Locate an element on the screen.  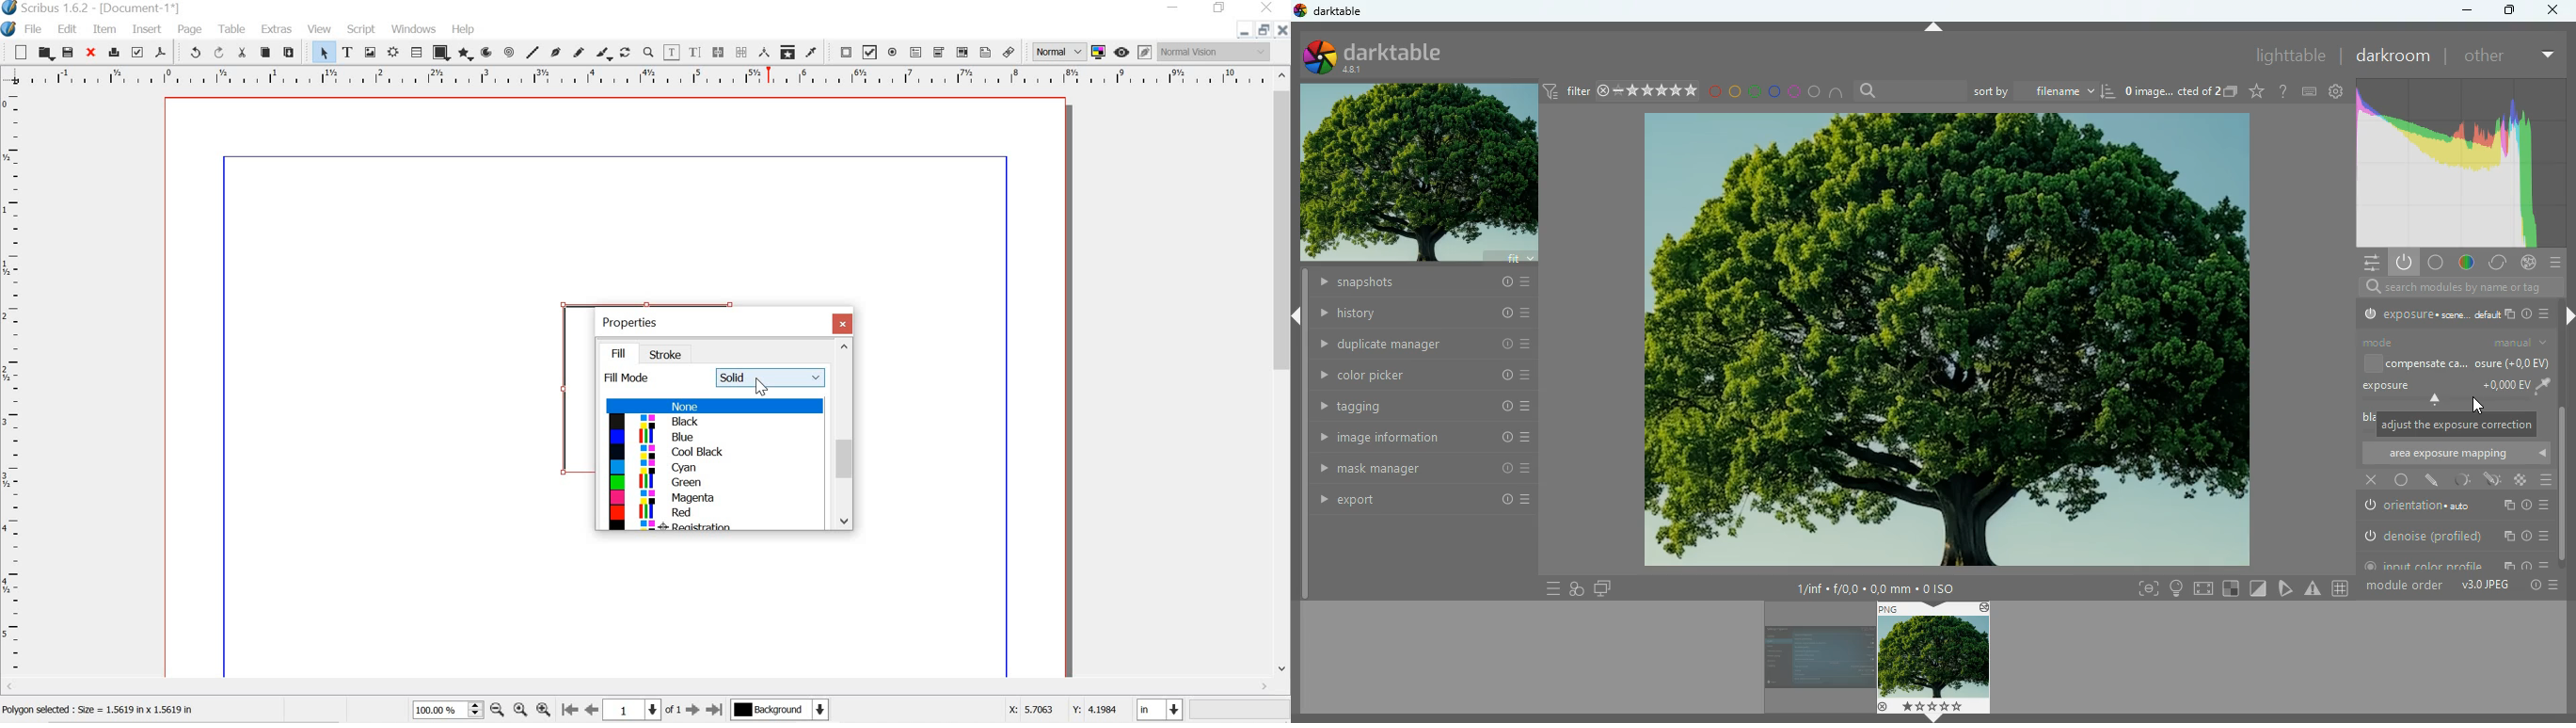
line is located at coordinates (533, 52).